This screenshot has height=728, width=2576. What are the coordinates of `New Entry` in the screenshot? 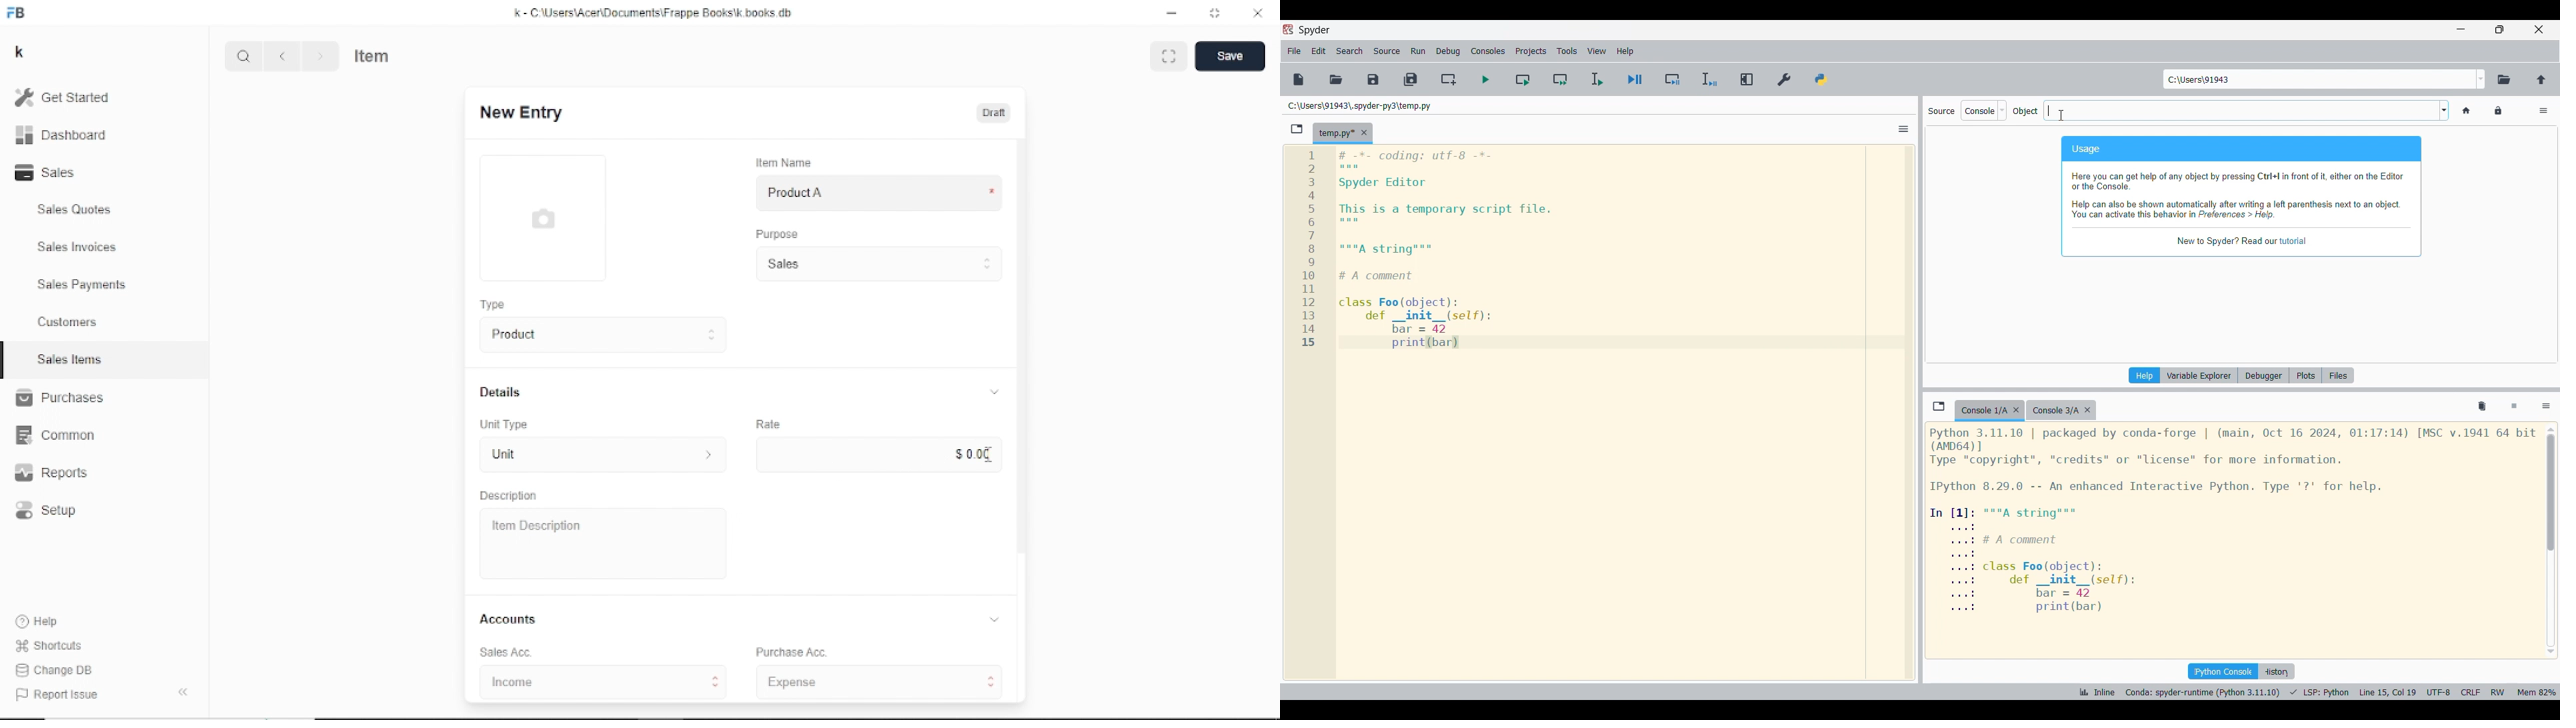 It's located at (520, 112).